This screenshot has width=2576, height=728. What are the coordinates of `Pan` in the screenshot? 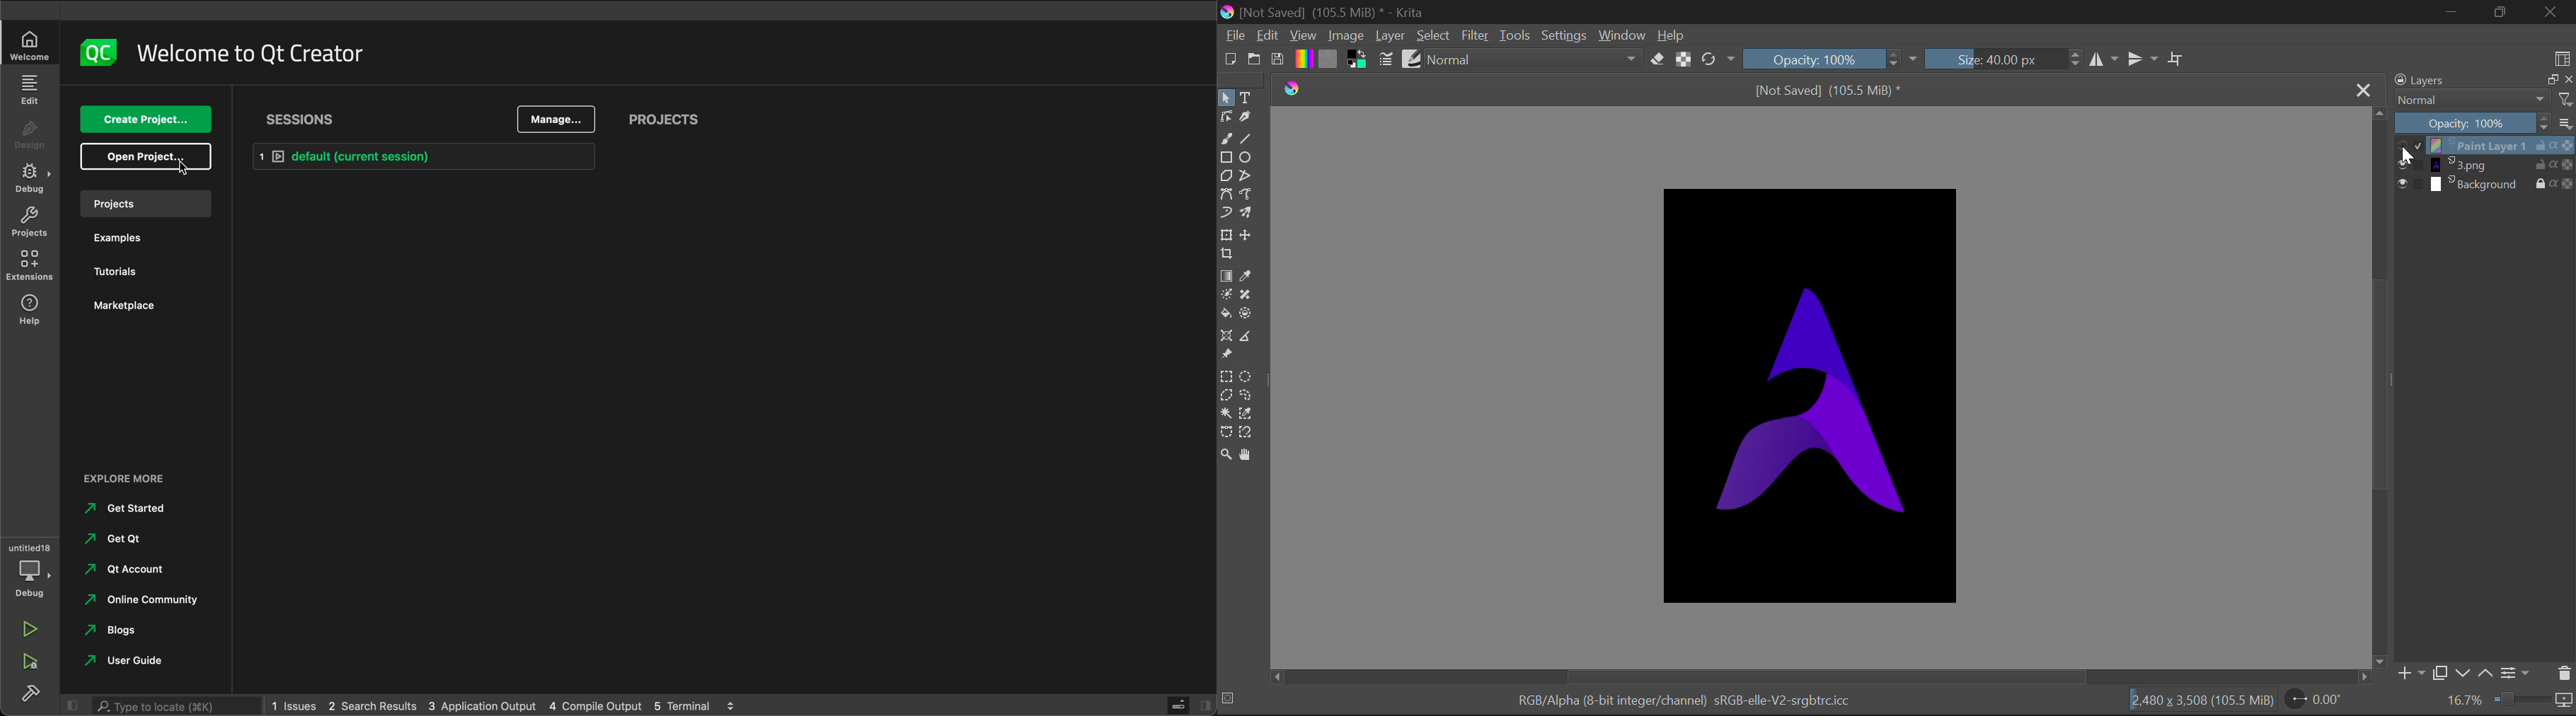 It's located at (1248, 455).